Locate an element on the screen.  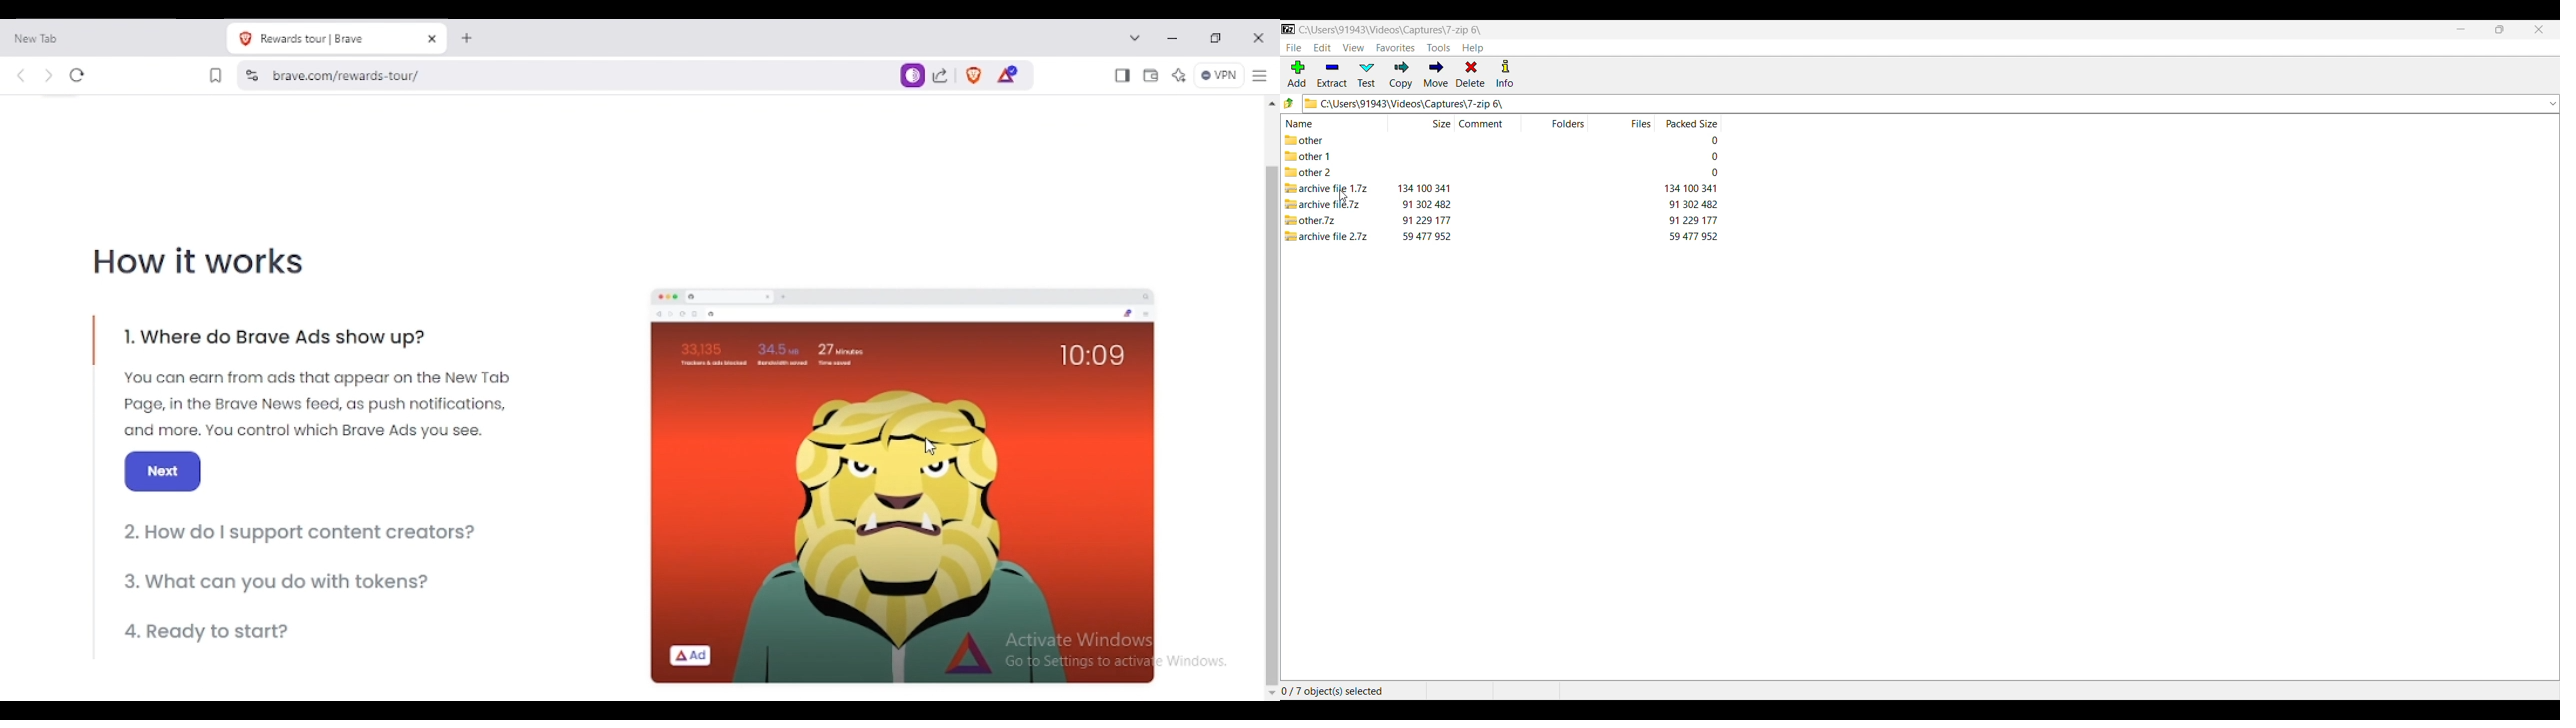
wallet is located at coordinates (1151, 77).